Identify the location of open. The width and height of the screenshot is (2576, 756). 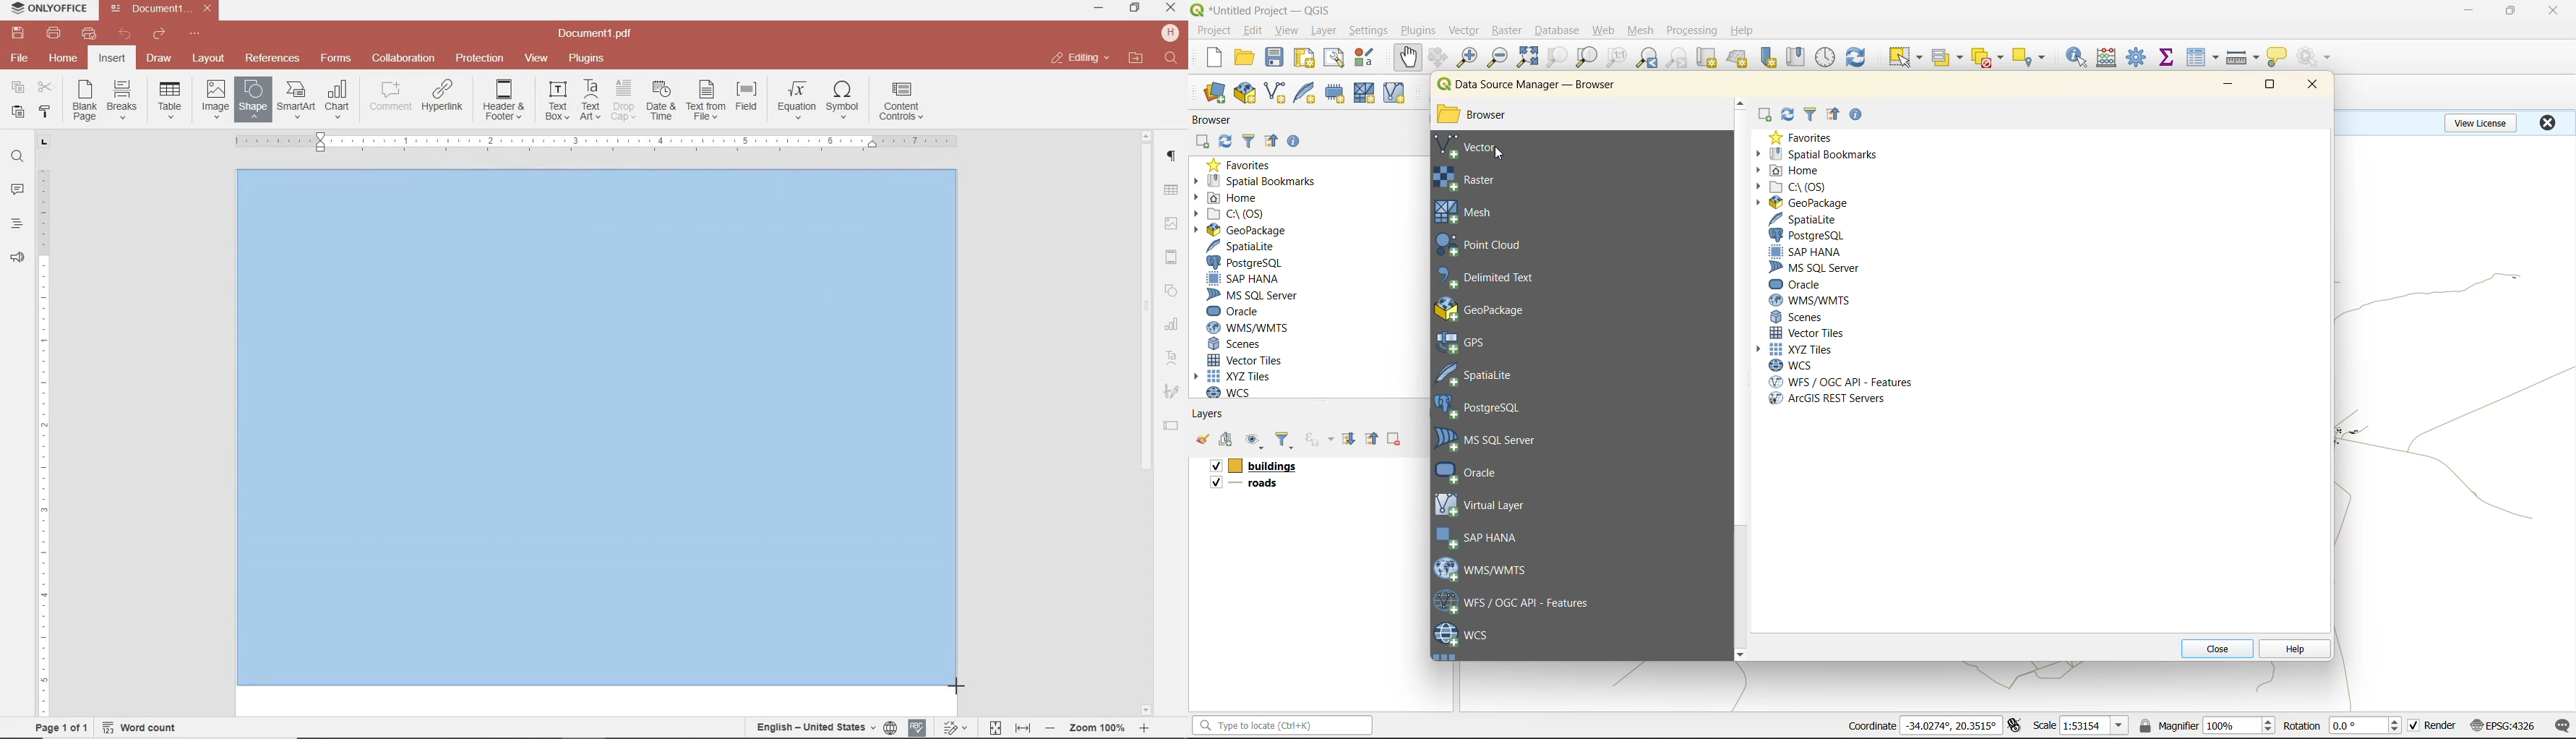
(1202, 440).